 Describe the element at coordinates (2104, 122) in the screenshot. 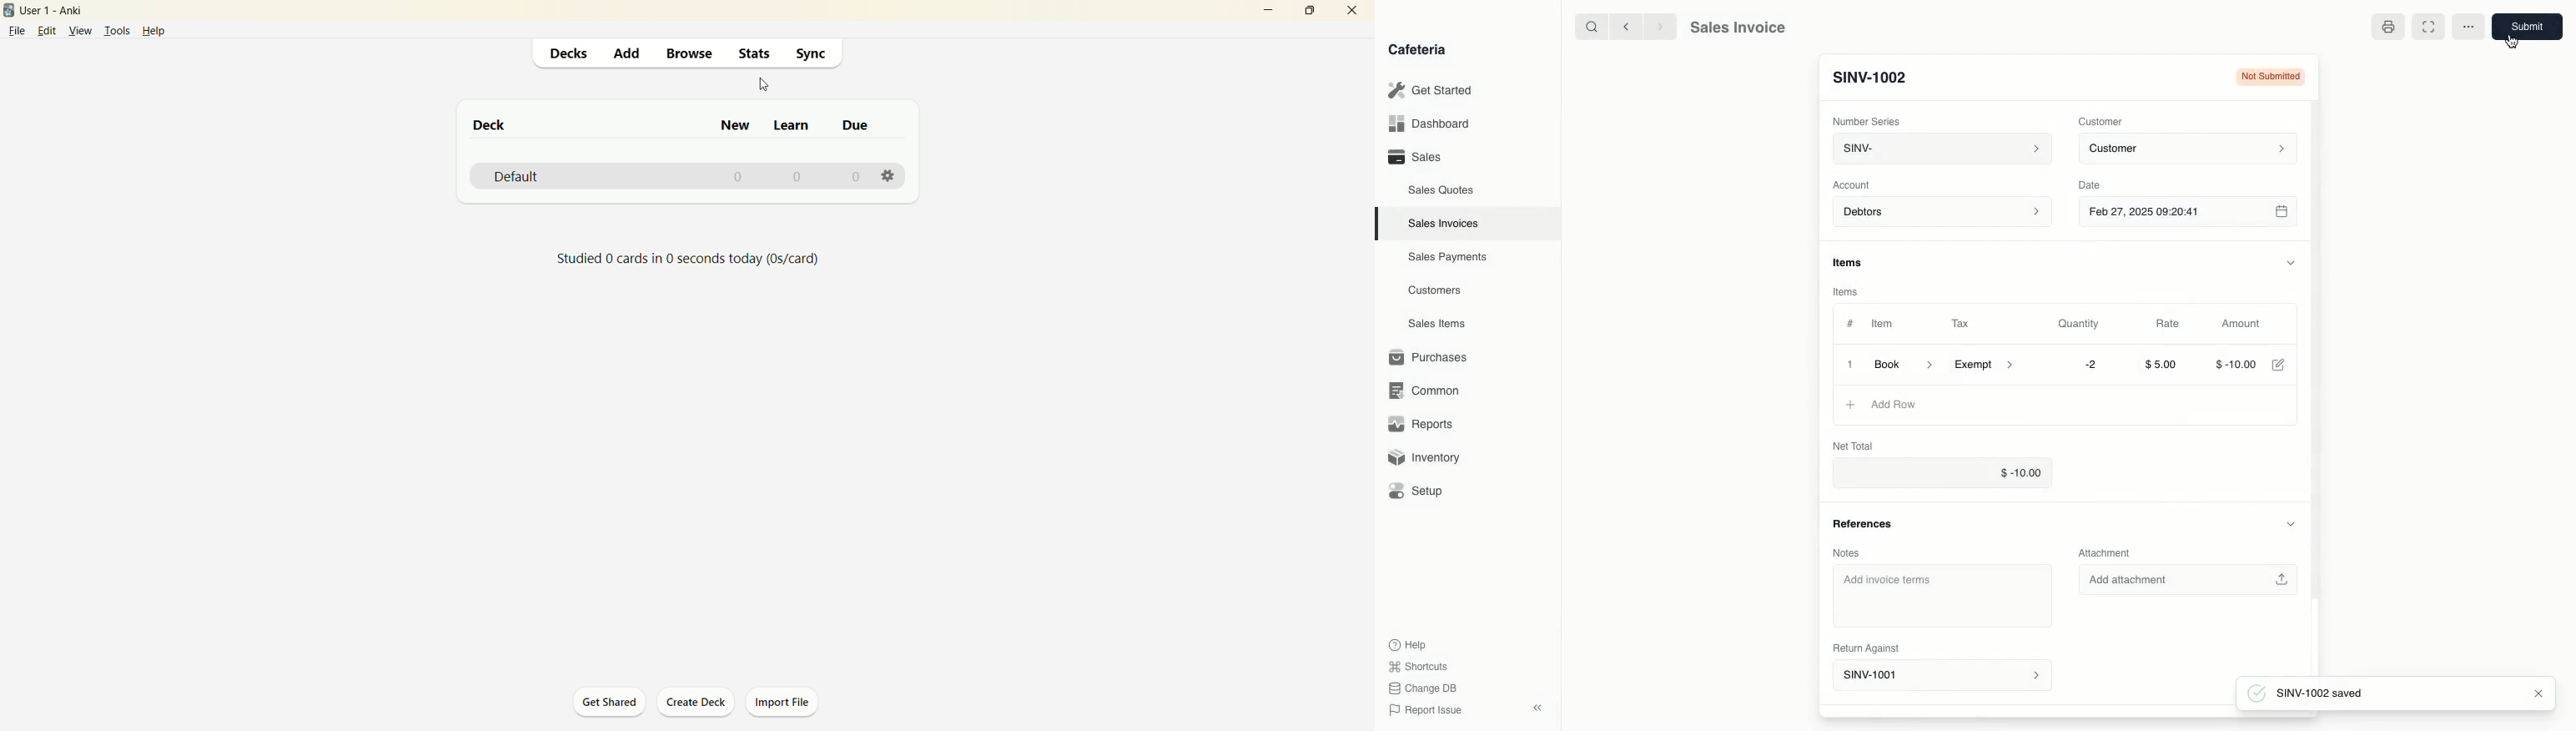

I see `‘Customer` at that location.